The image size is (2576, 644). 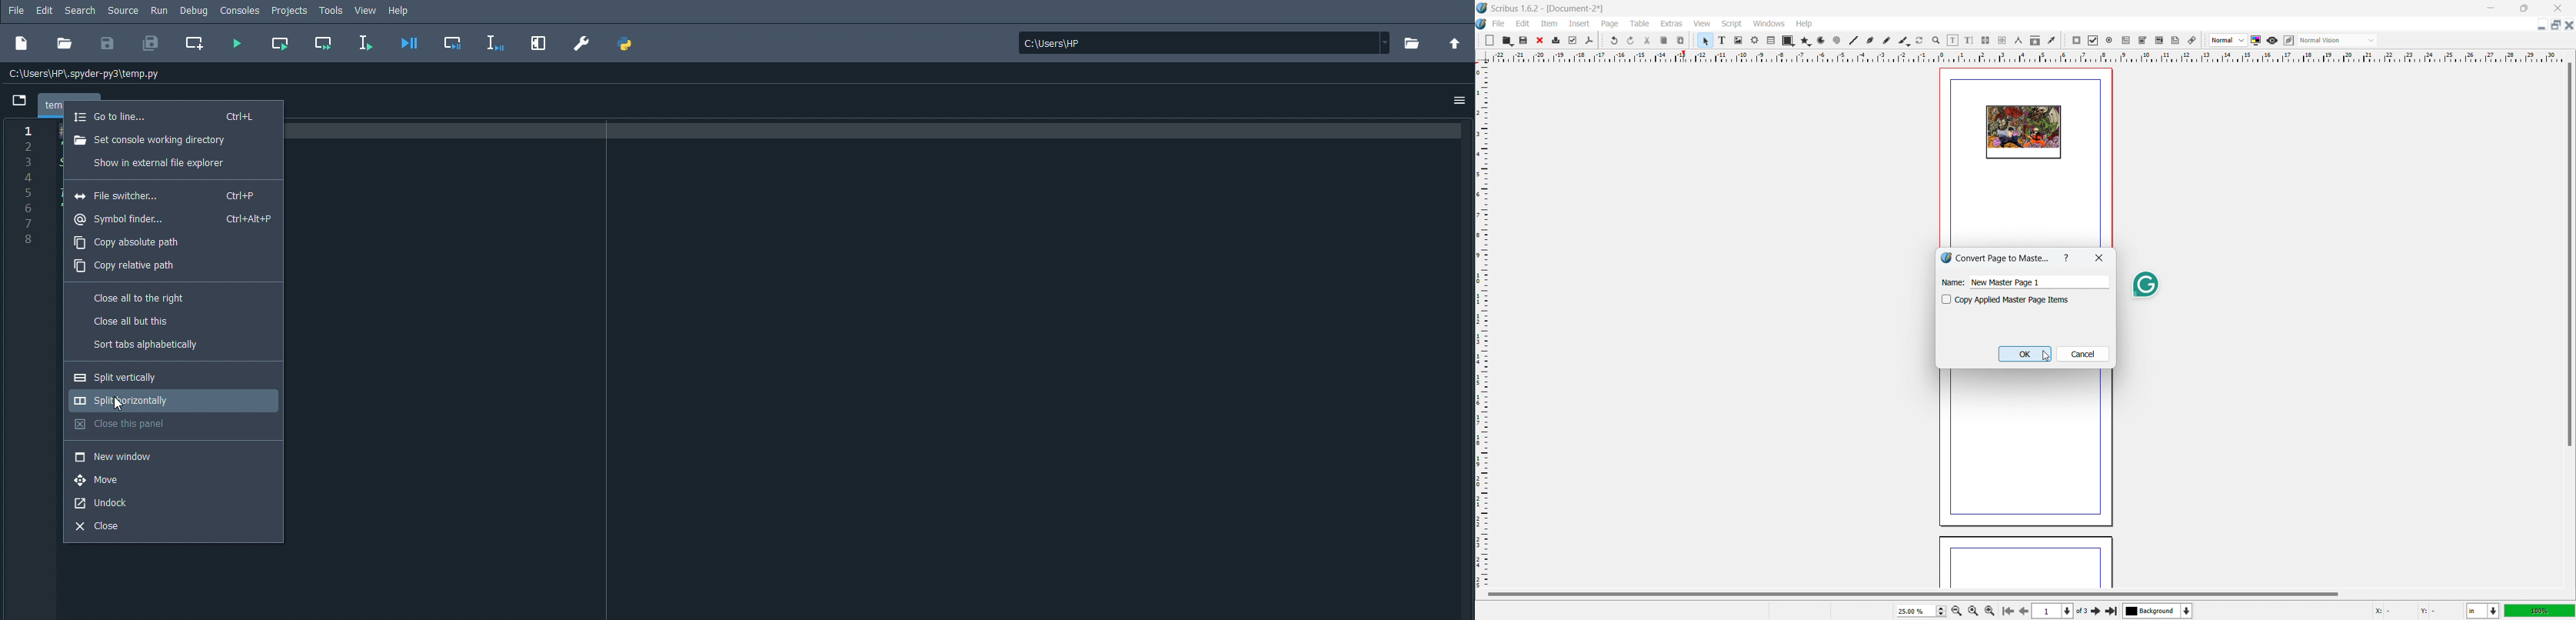 What do you see at coordinates (1853, 41) in the screenshot?
I see `line` at bounding box center [1853, 41].